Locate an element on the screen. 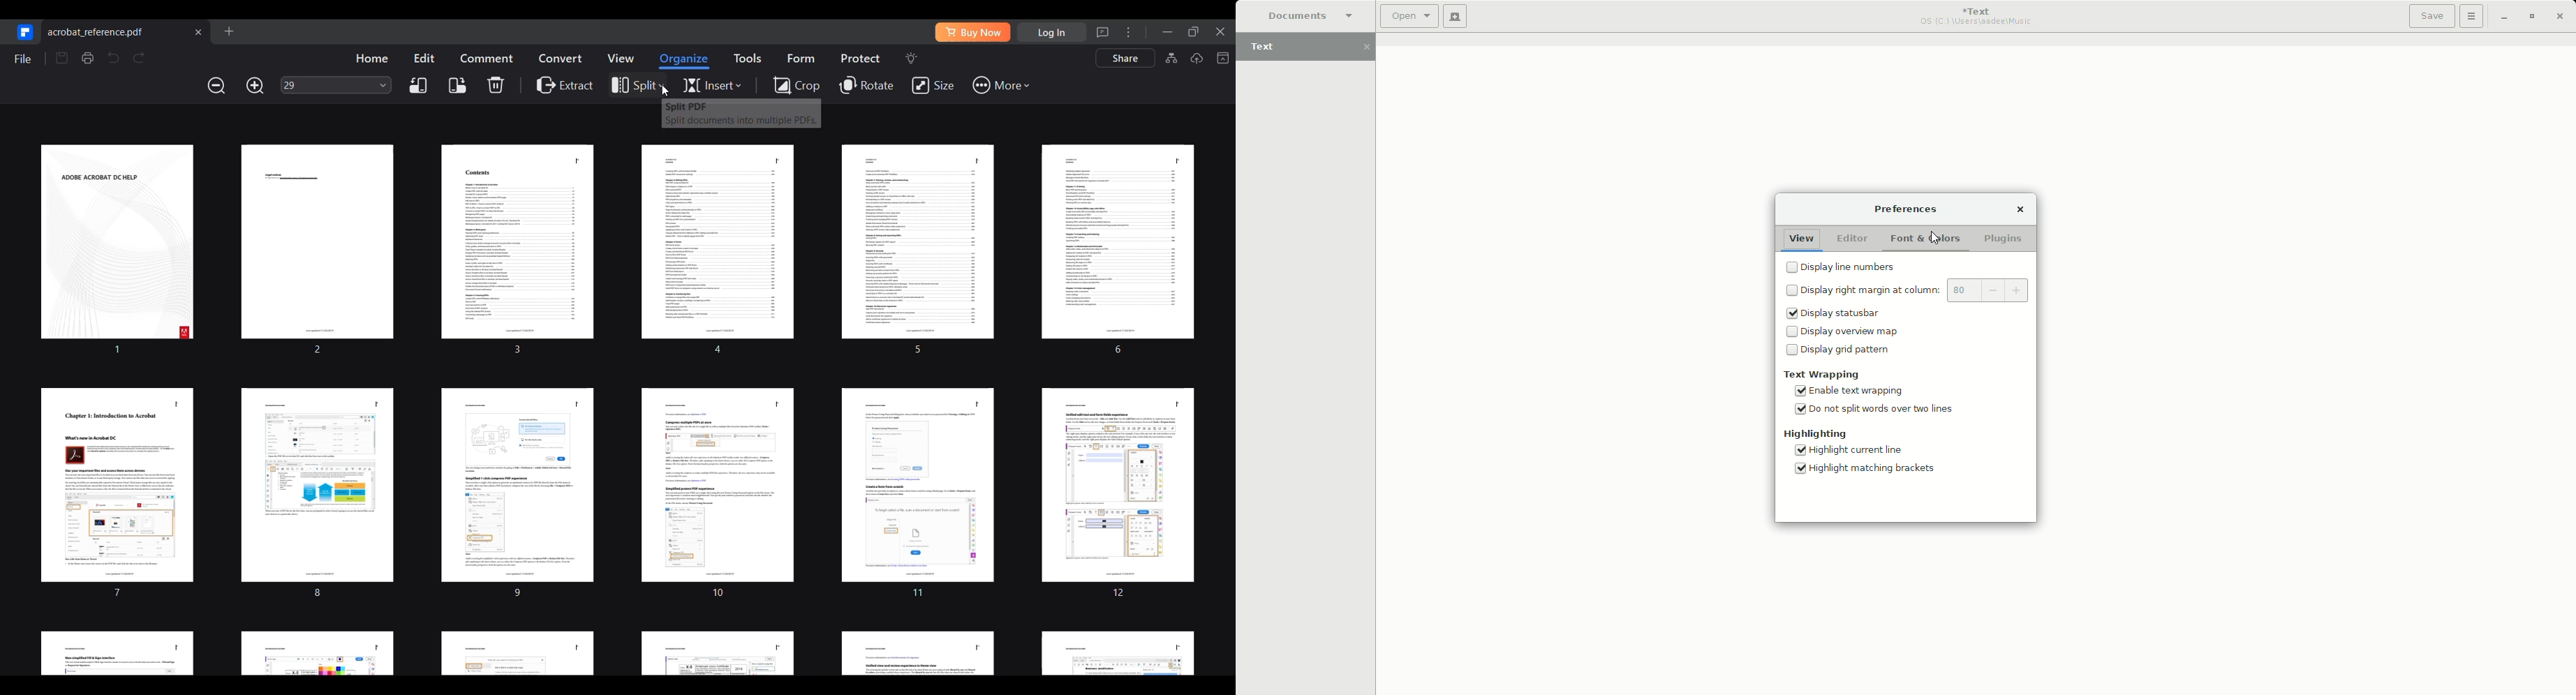  More tools is located at coordinates (1000, 86).